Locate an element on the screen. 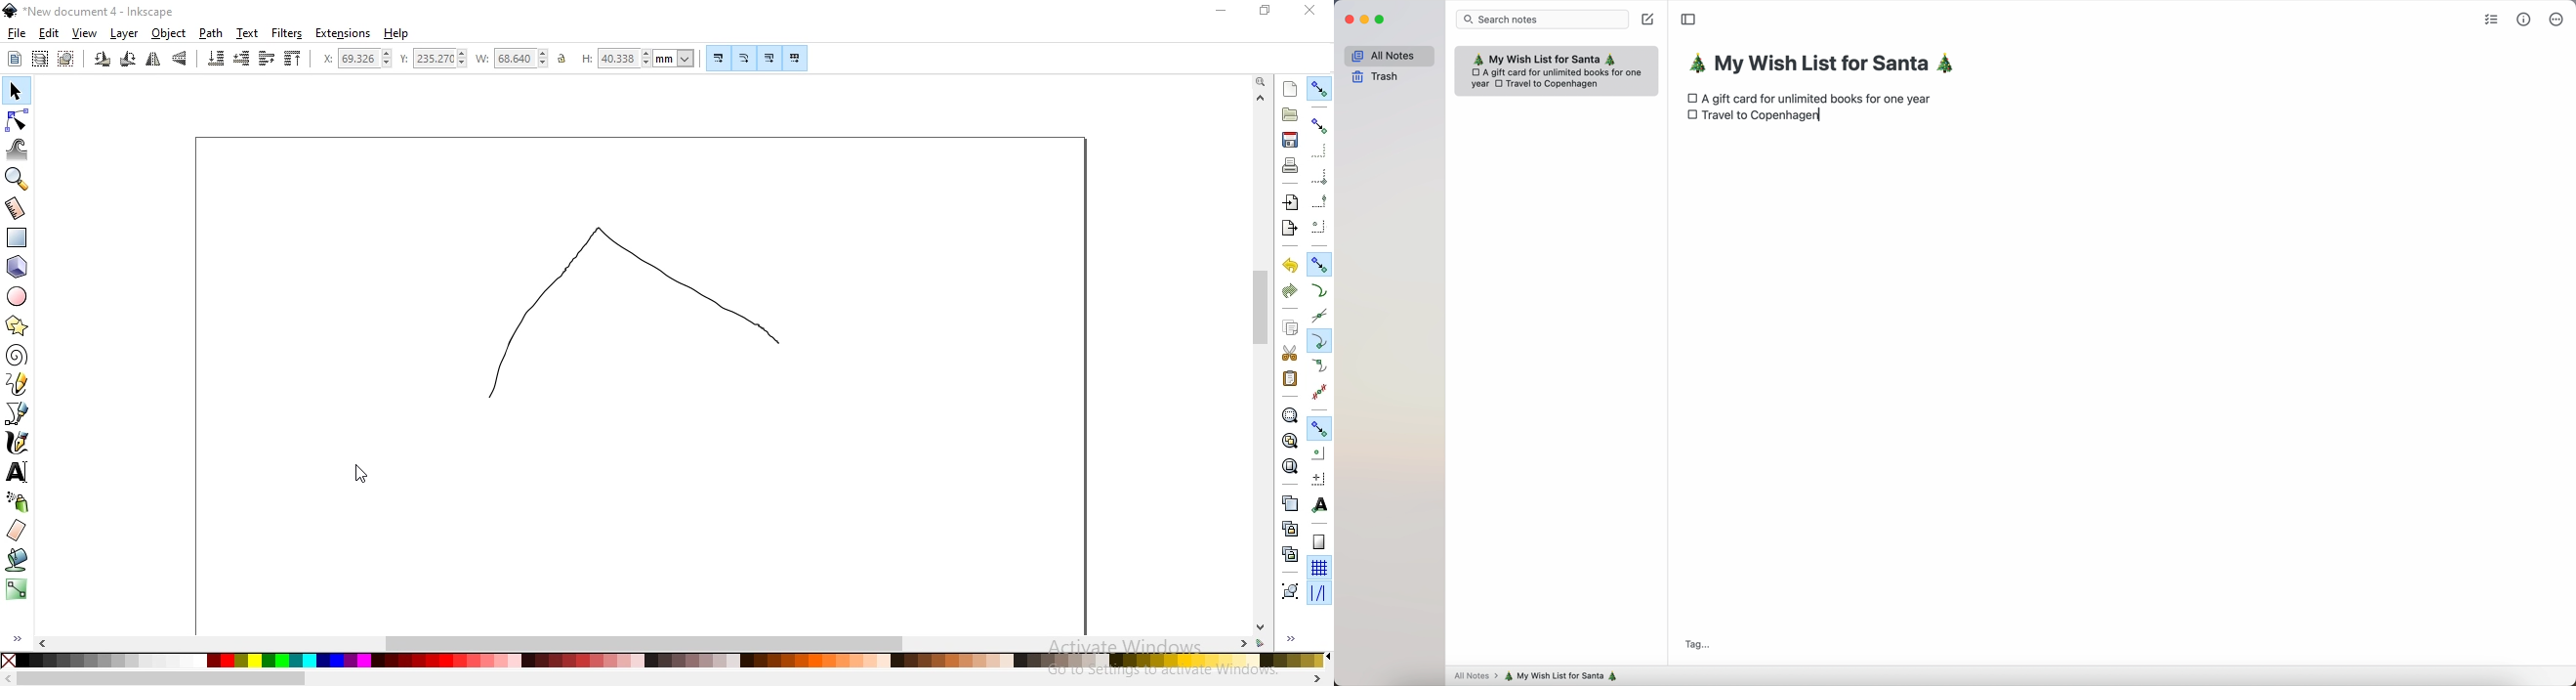  select all objects in visible a nd unloc is located at coordinates (39, 59).